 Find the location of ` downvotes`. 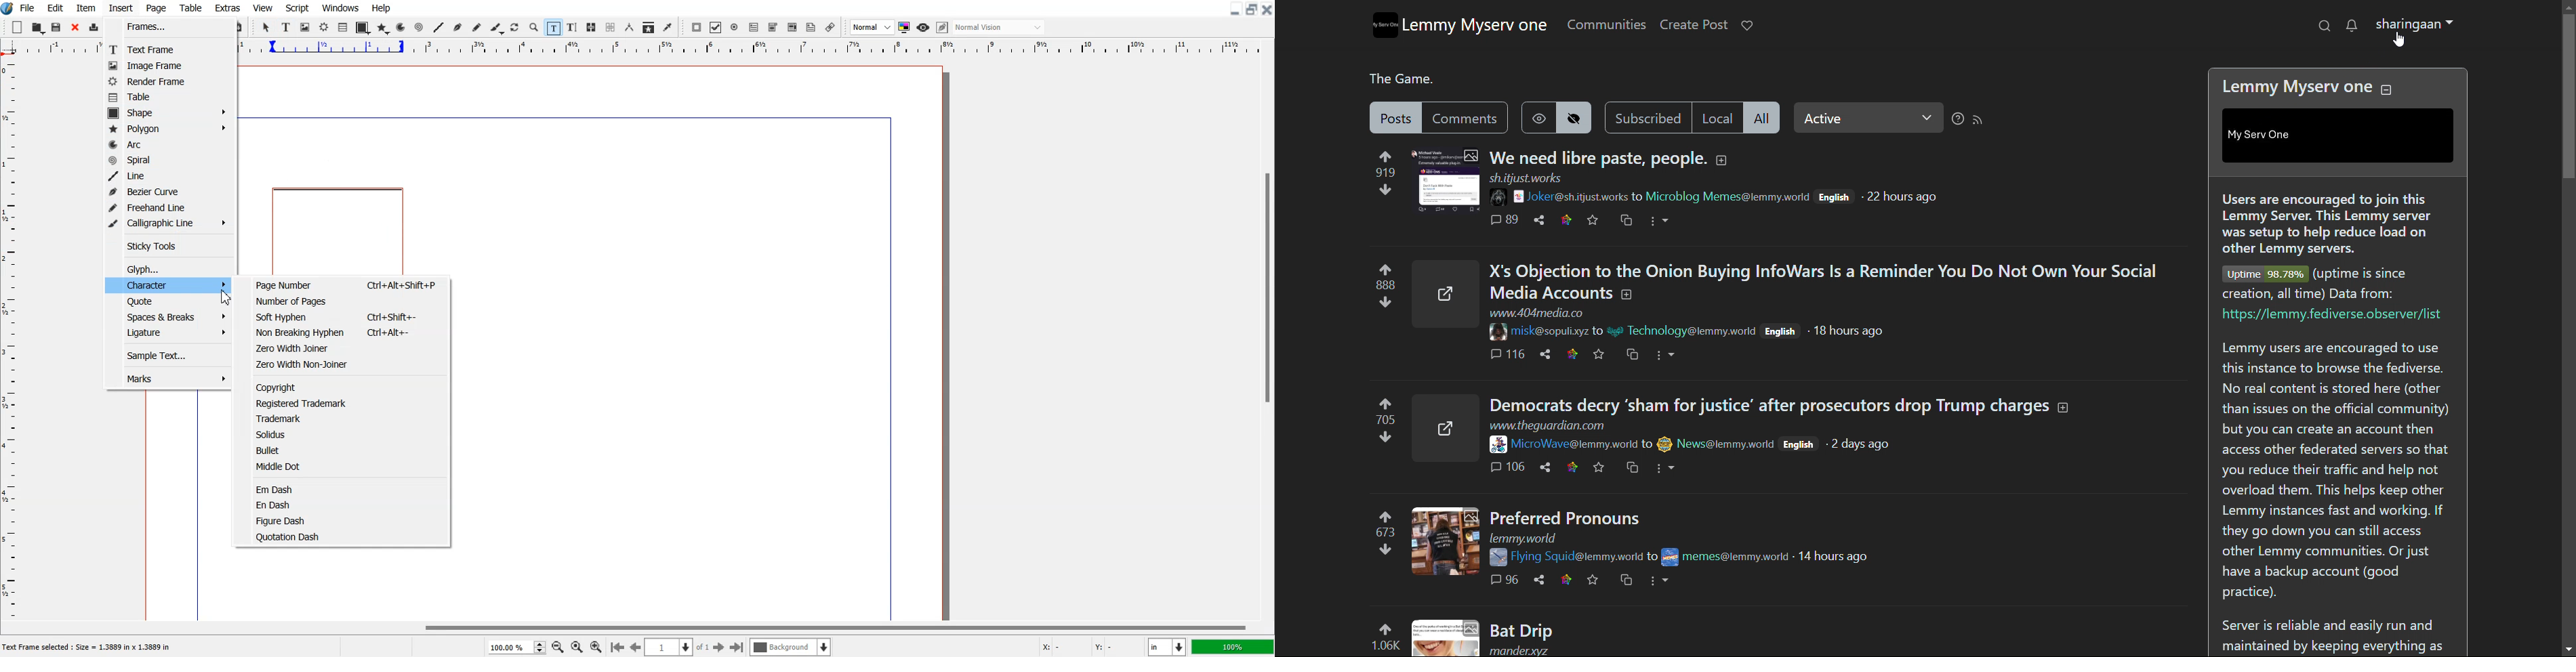

 downvotes is located at coordinates (1385, 303).